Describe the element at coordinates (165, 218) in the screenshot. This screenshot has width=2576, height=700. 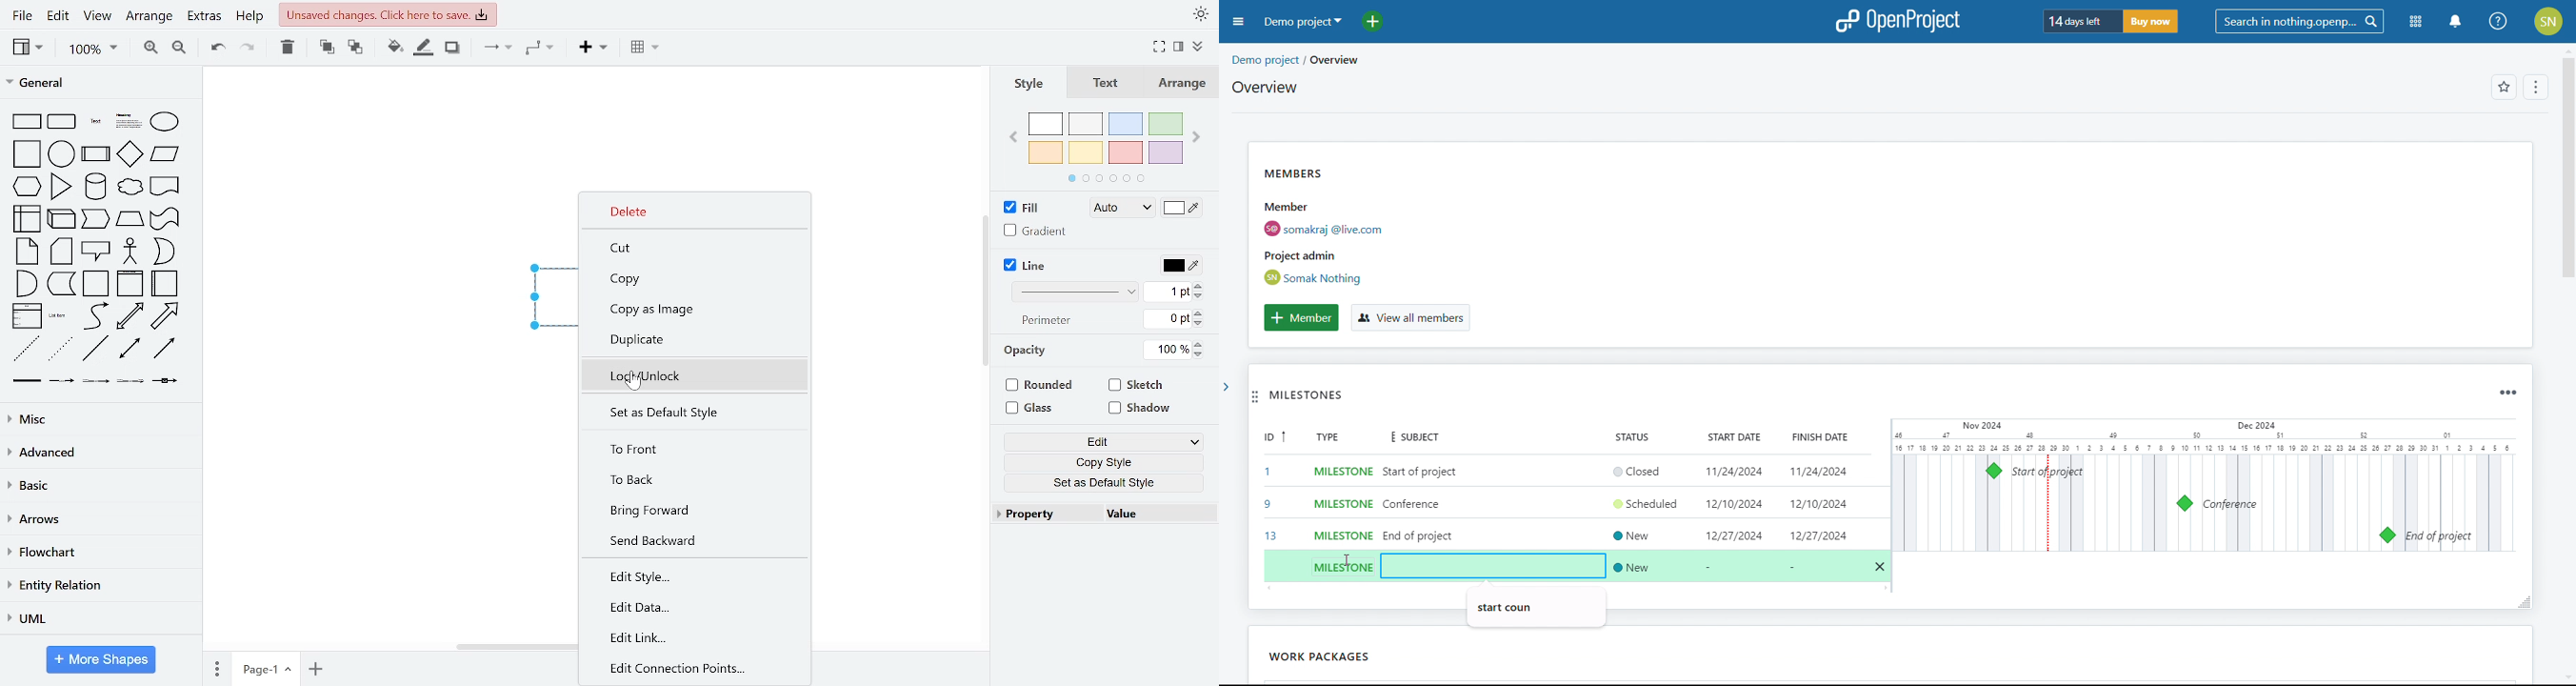
I see `trapezoid` at that location.